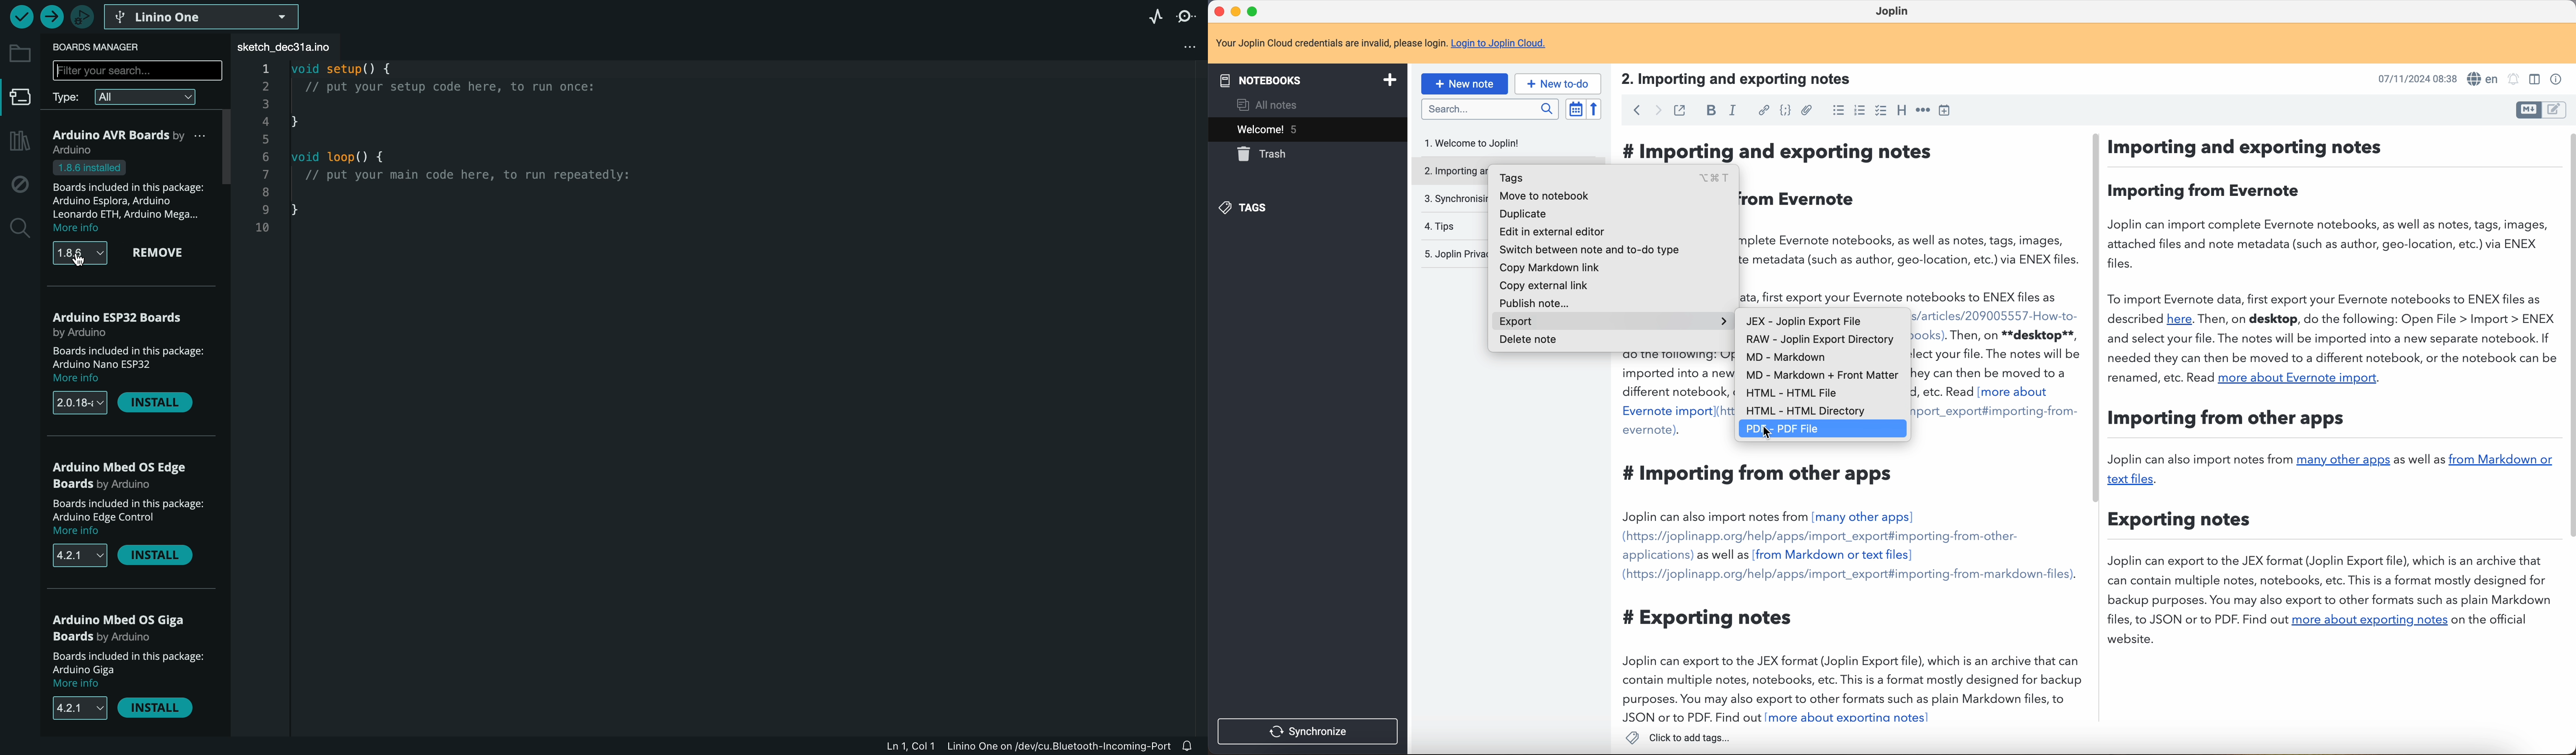 The image size is (2576, 756). I want to click on spell checker, so click(2483, 78).